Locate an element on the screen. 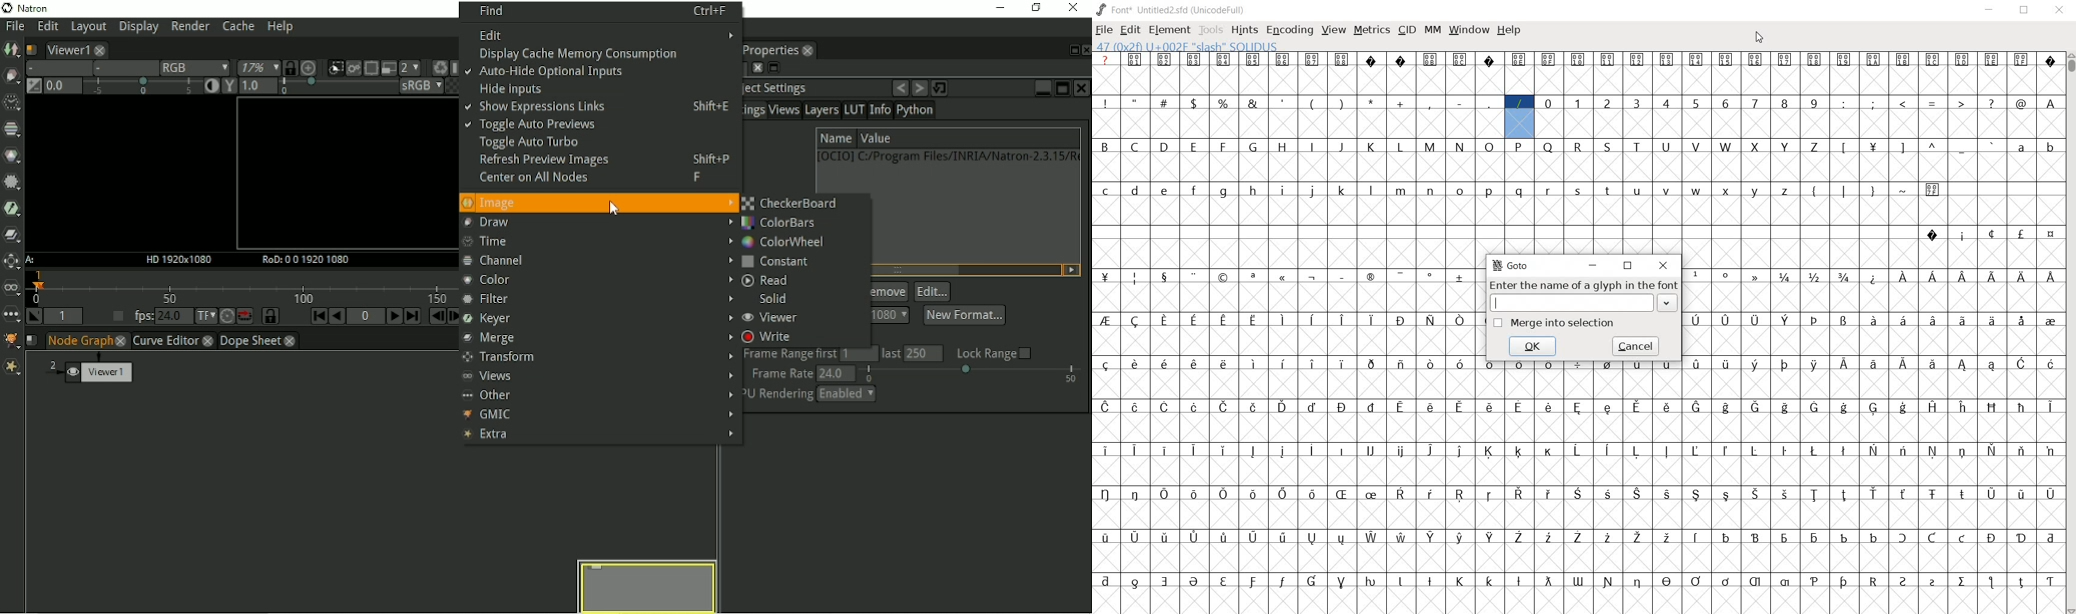 The width and height of the screenshot is (2100, 616). glyph is located at coordinates (1755, 147).